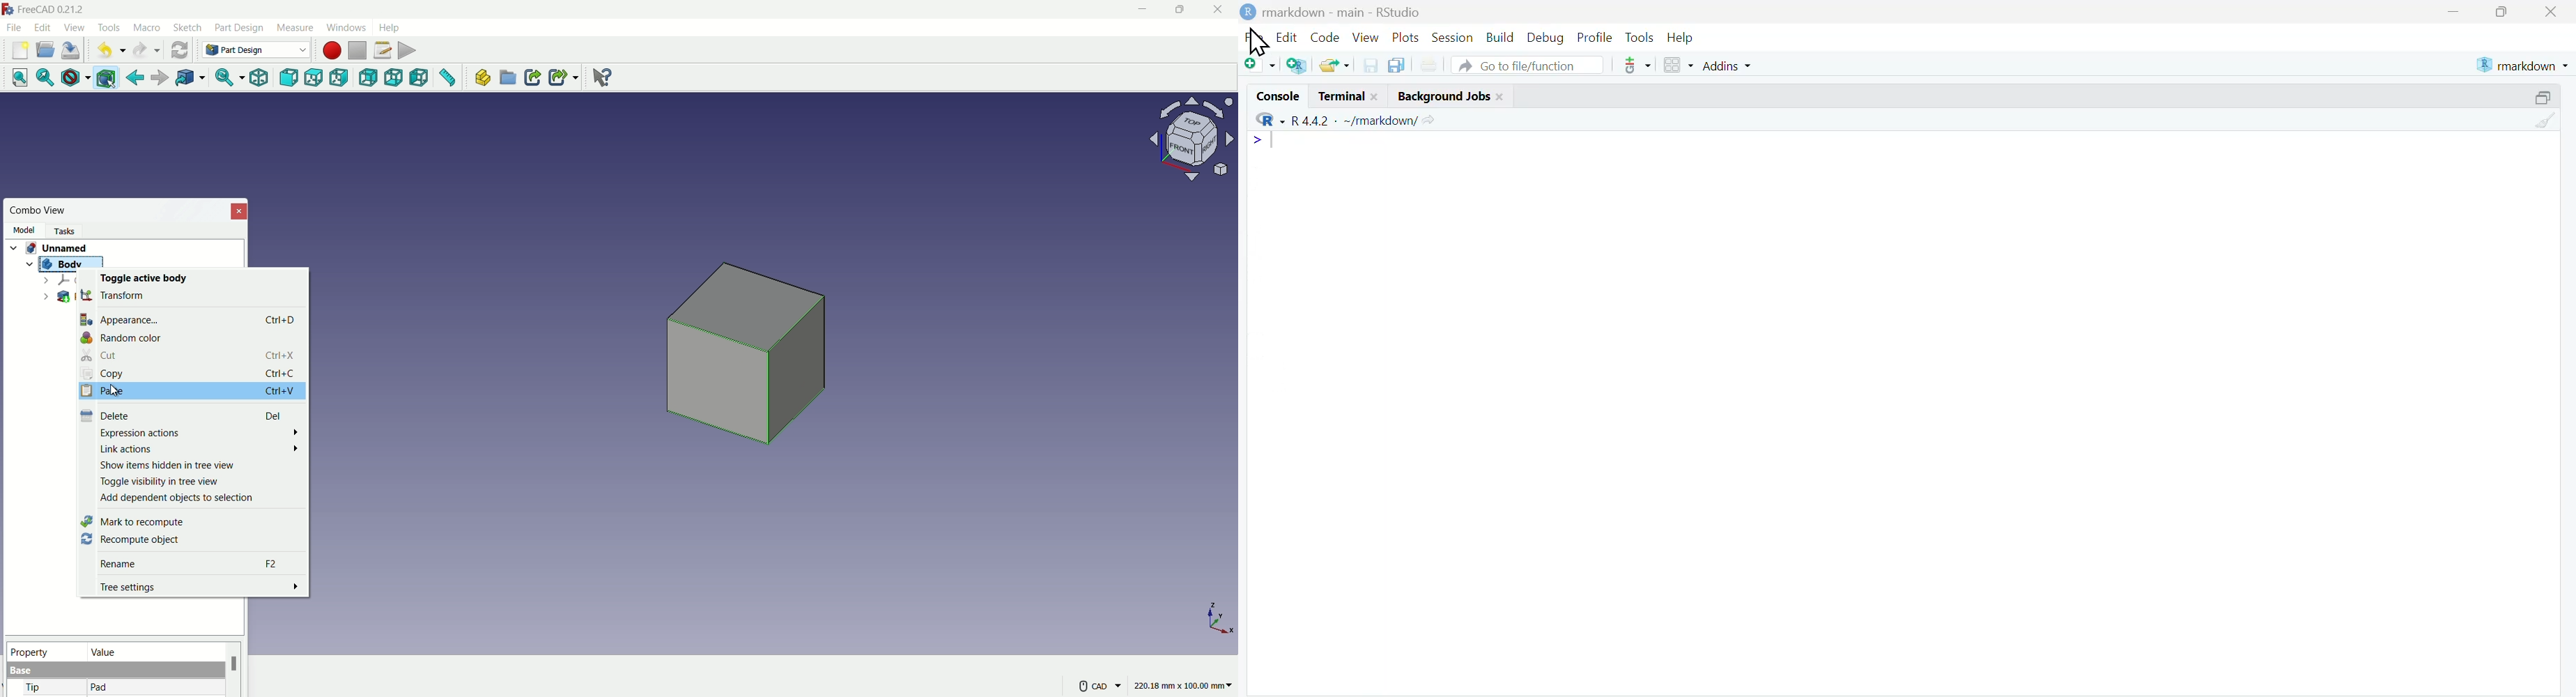 Image resolution: width=2576 pixels, height=700 pixels. I want to click on redo, so click(146, 50).